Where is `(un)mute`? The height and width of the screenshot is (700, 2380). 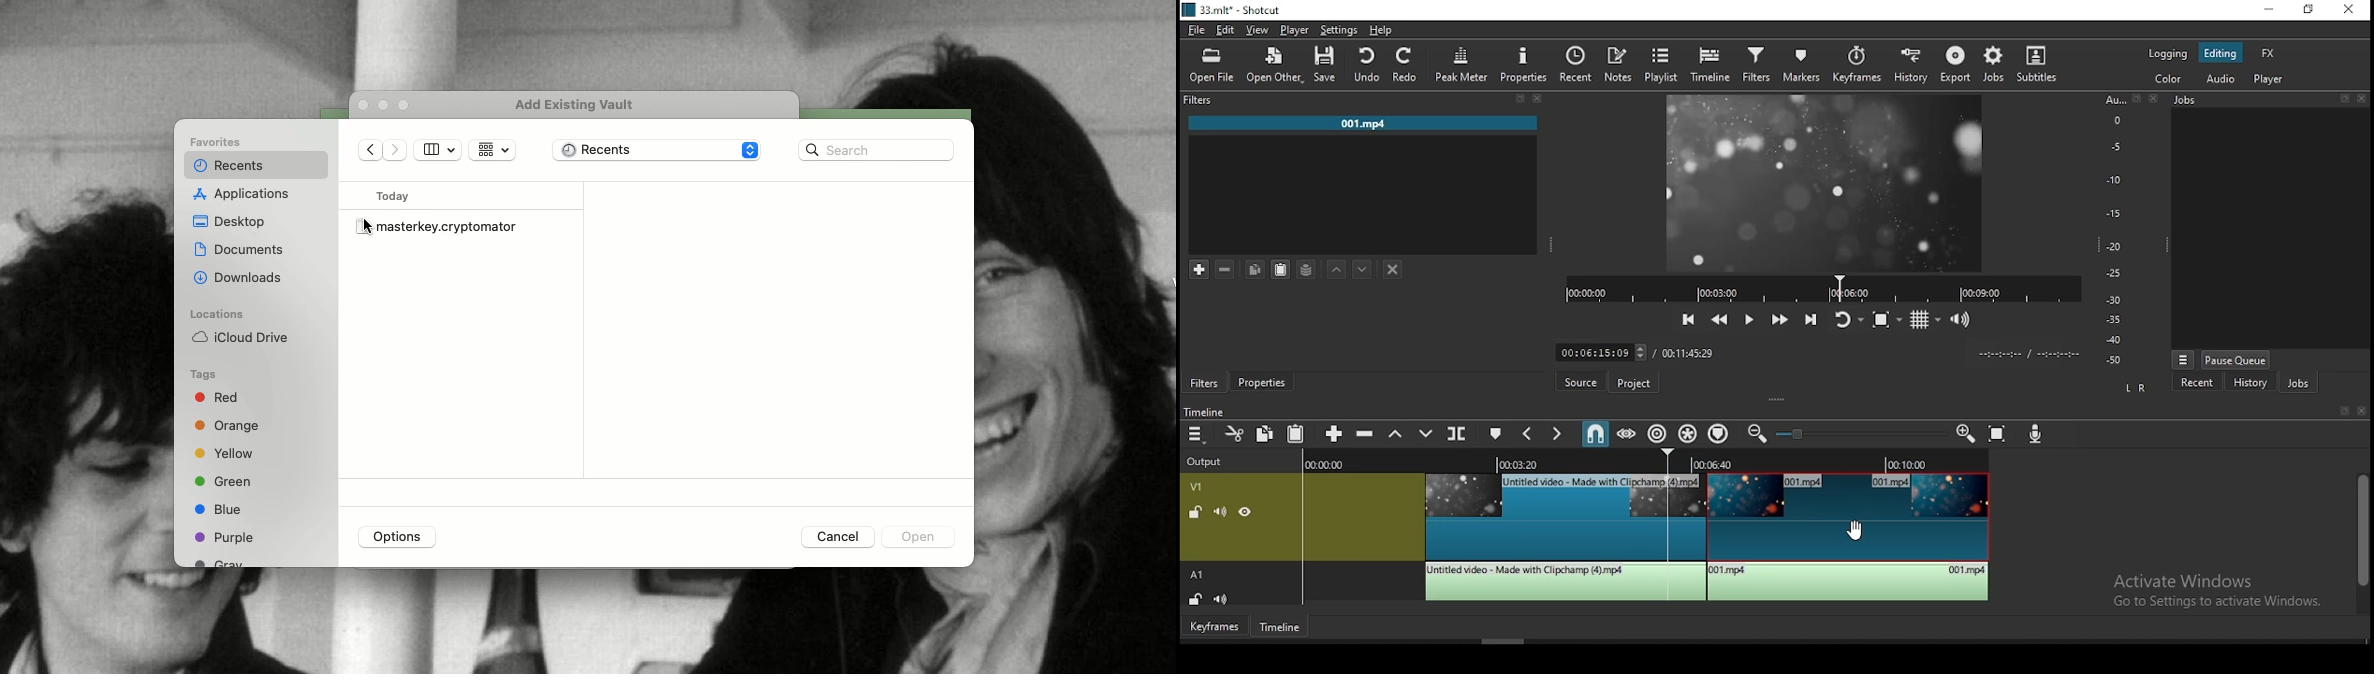 (un)mute is located at coordinates (1225, 599).